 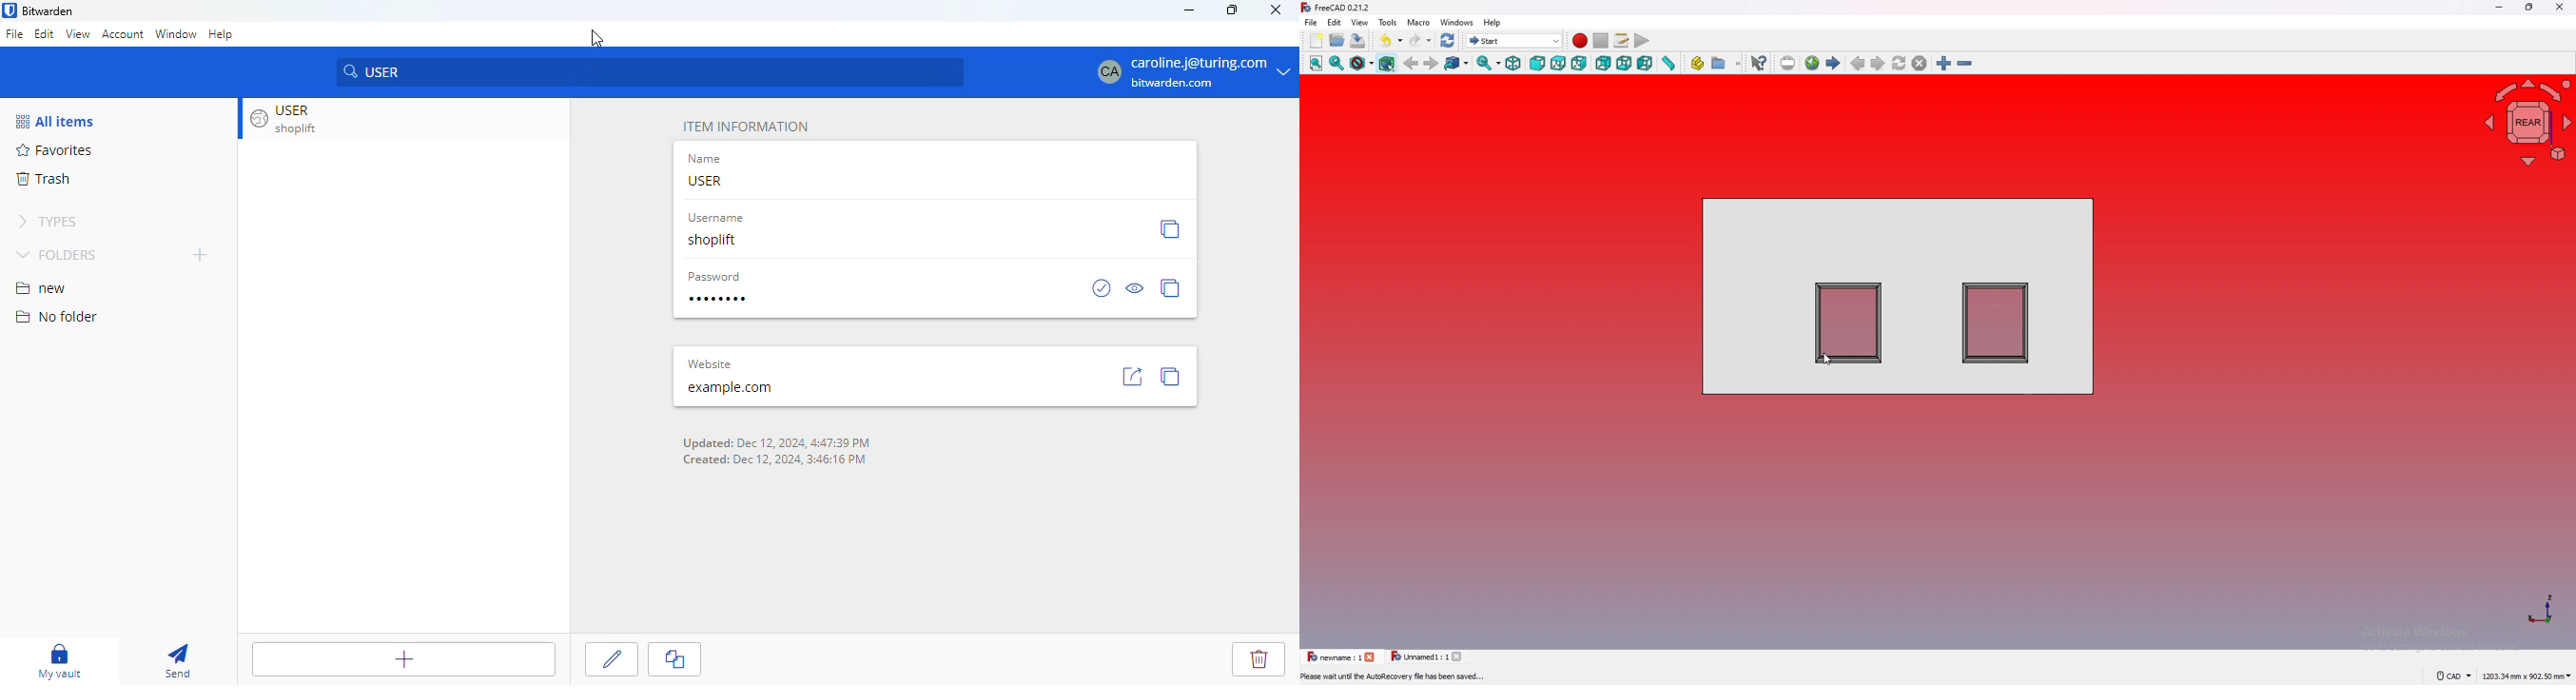 I want to click on tools, so click(x=1387, y=22).